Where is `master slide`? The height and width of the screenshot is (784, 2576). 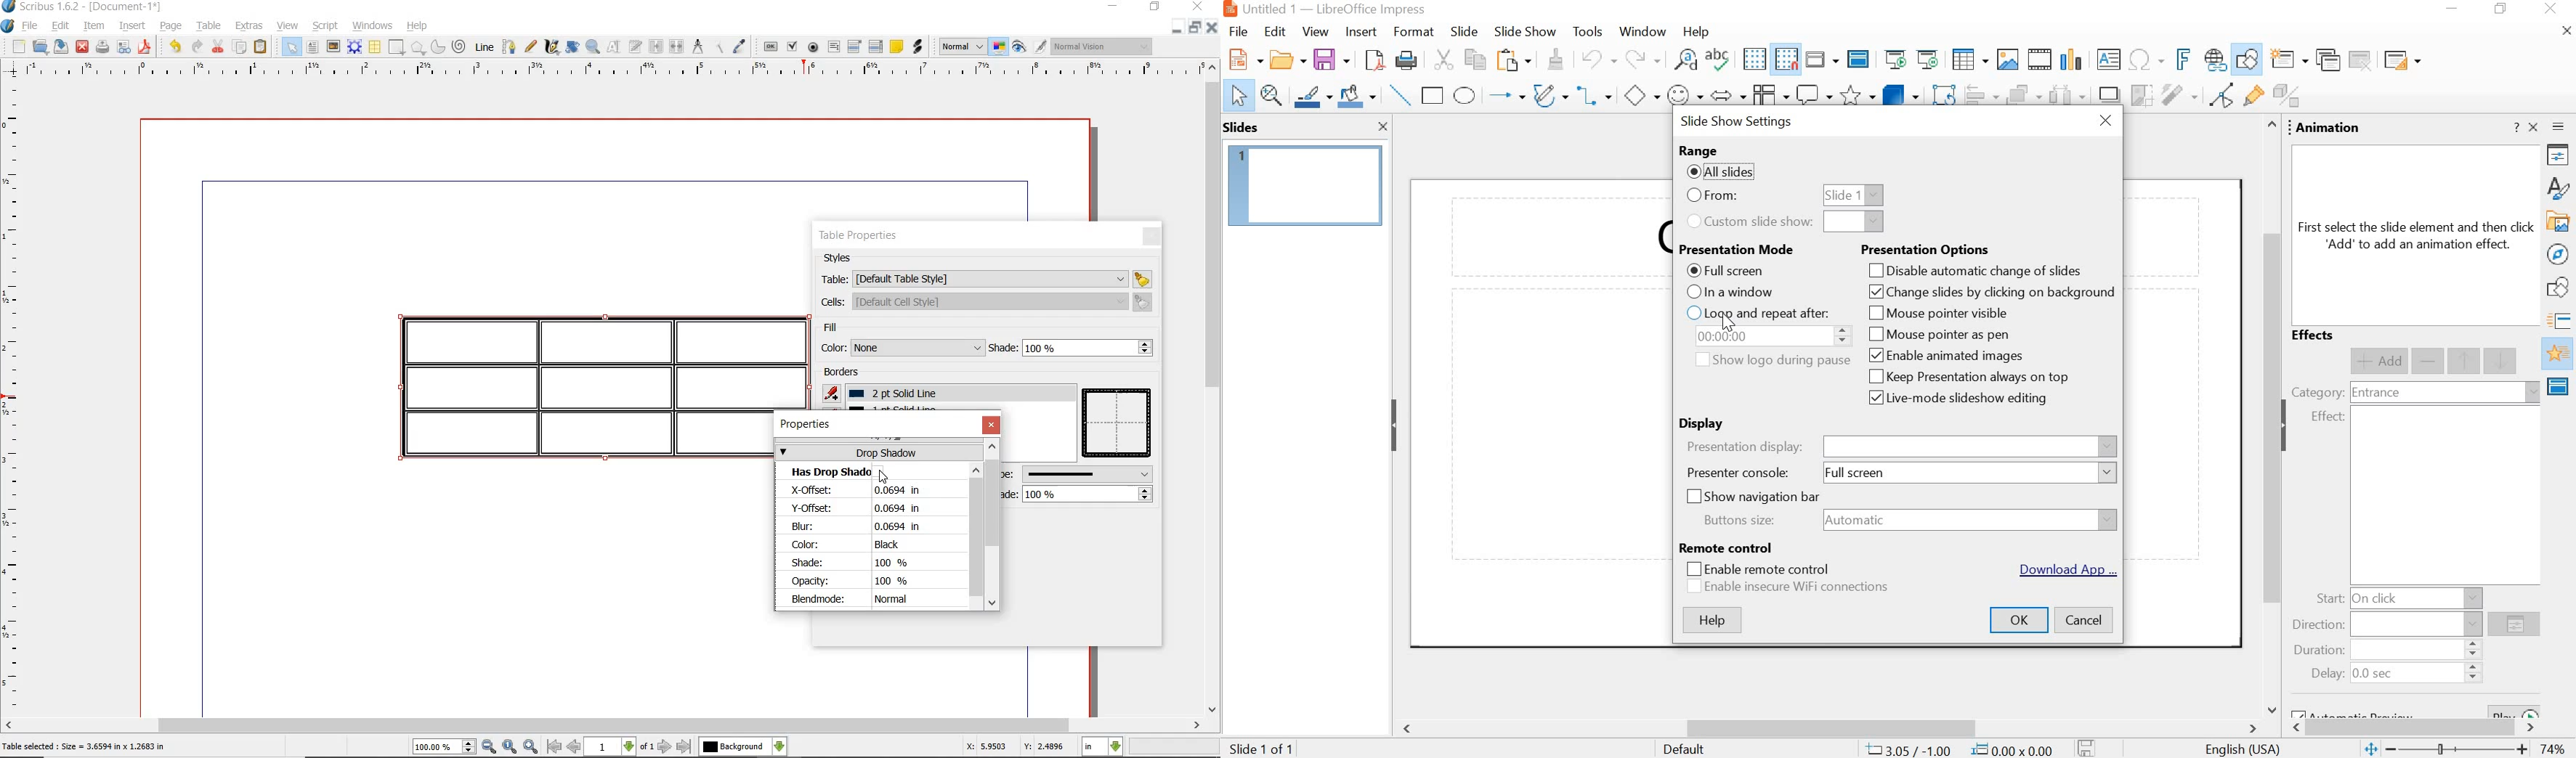
master slide is located at coordinates (1858, 60).